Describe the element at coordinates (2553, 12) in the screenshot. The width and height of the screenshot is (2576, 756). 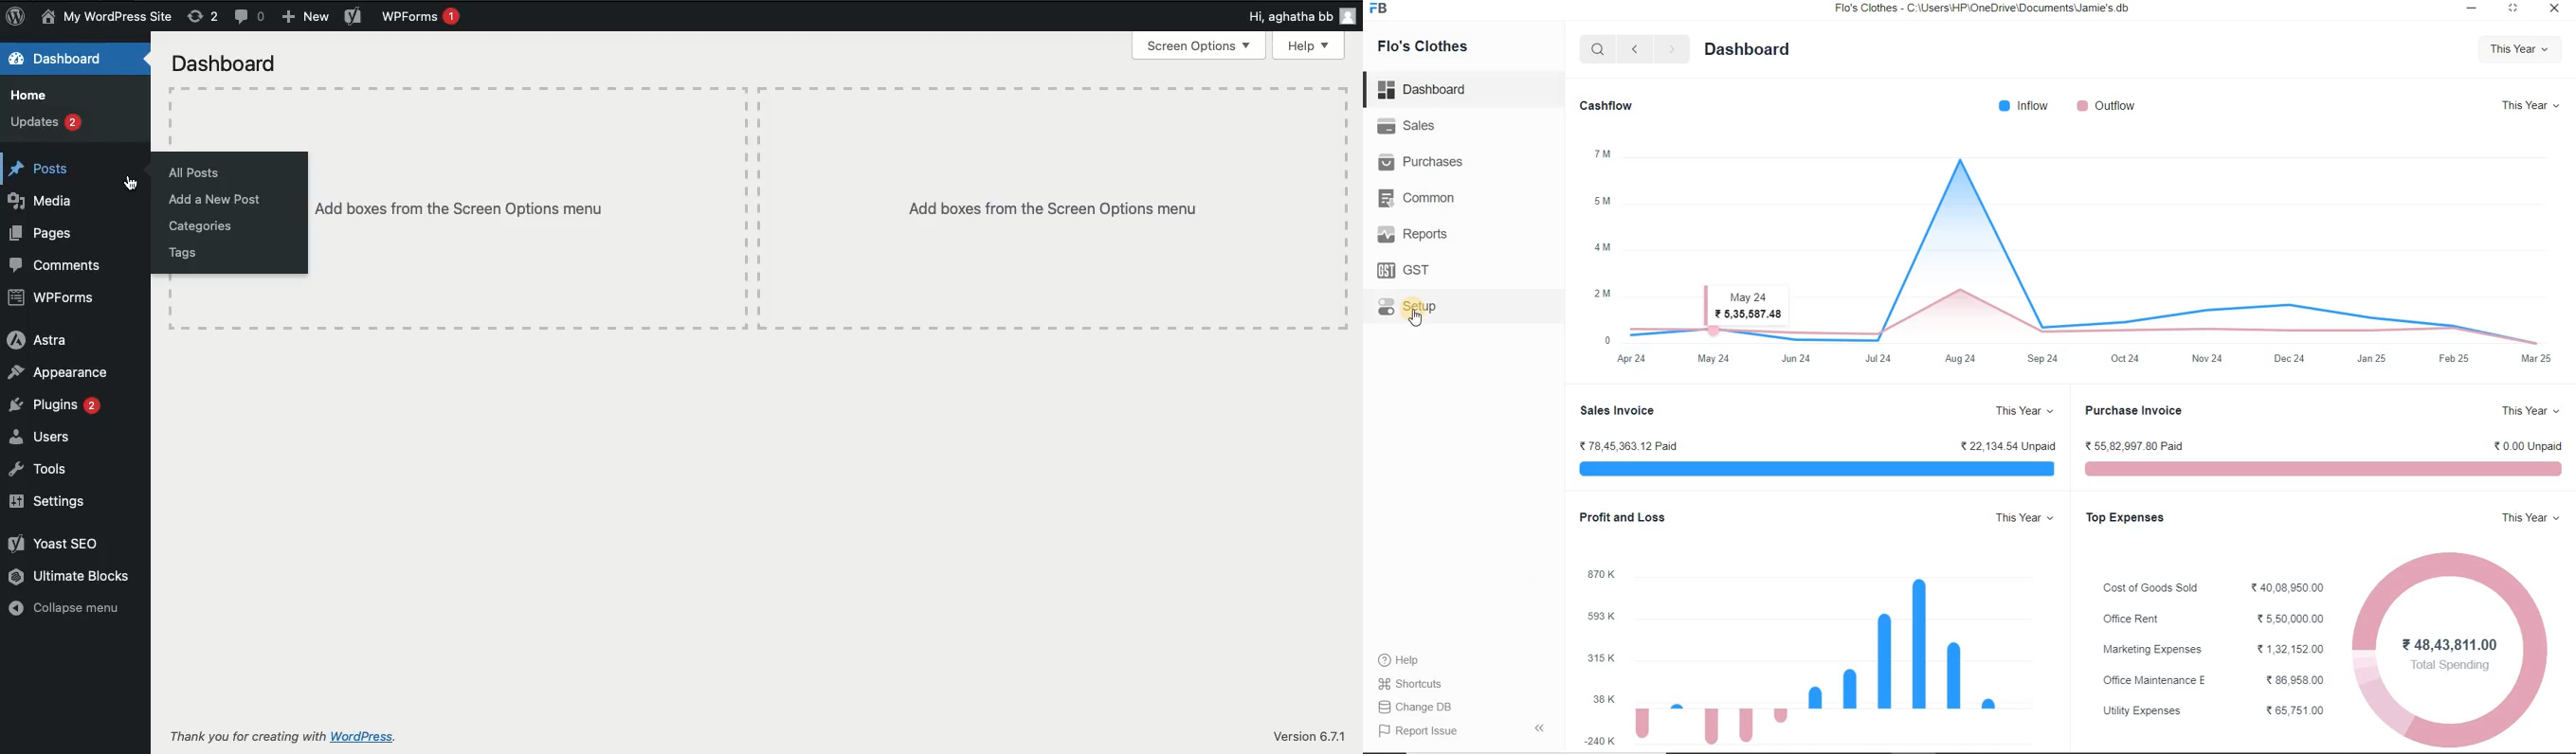
I see `close` at that location.